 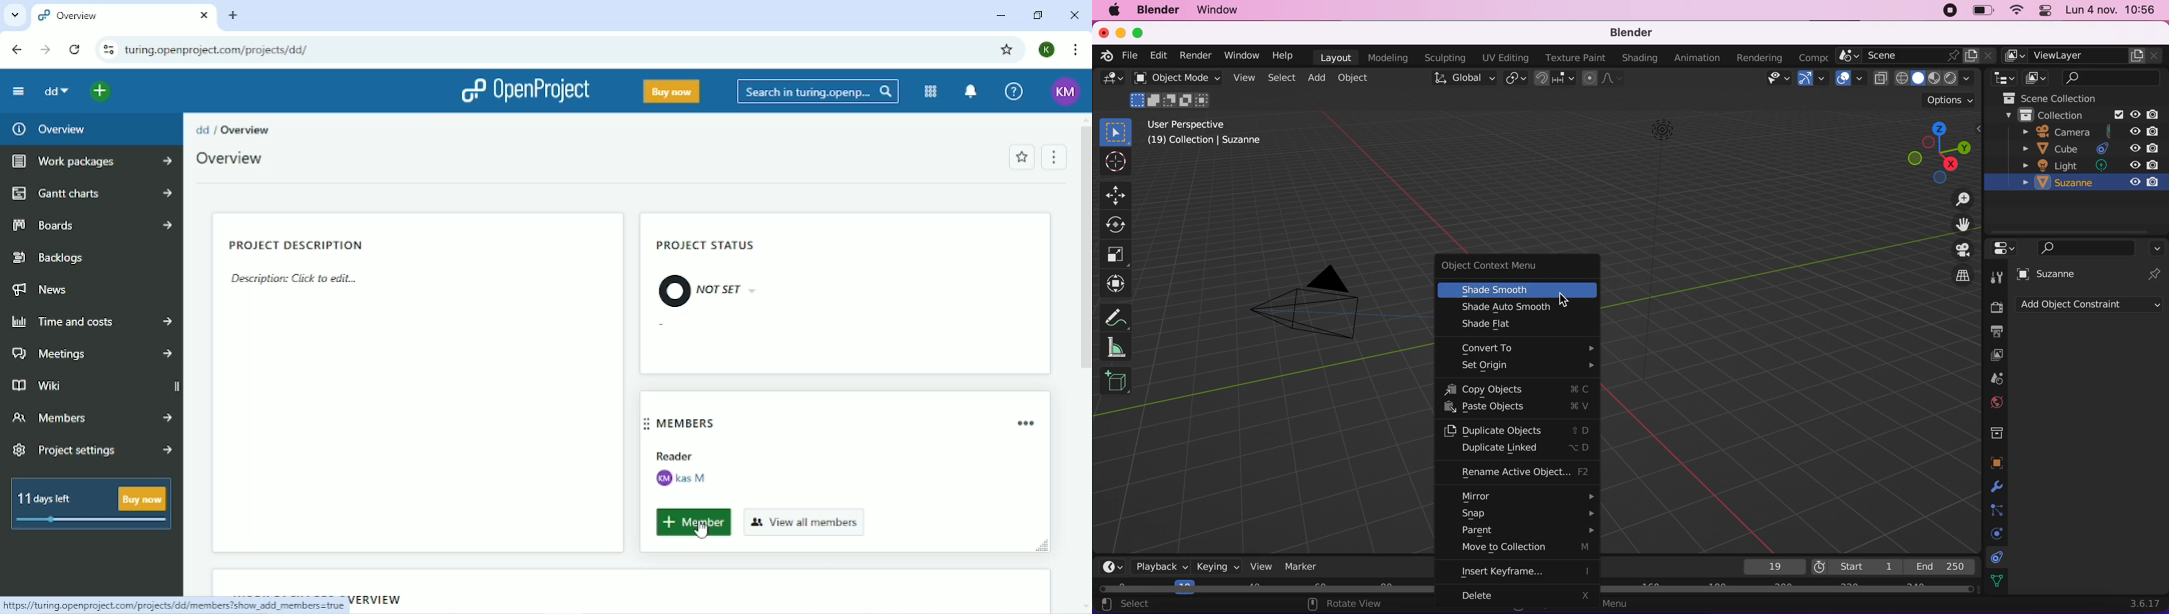 I want to click on edit, so click(x=1159, y=55).